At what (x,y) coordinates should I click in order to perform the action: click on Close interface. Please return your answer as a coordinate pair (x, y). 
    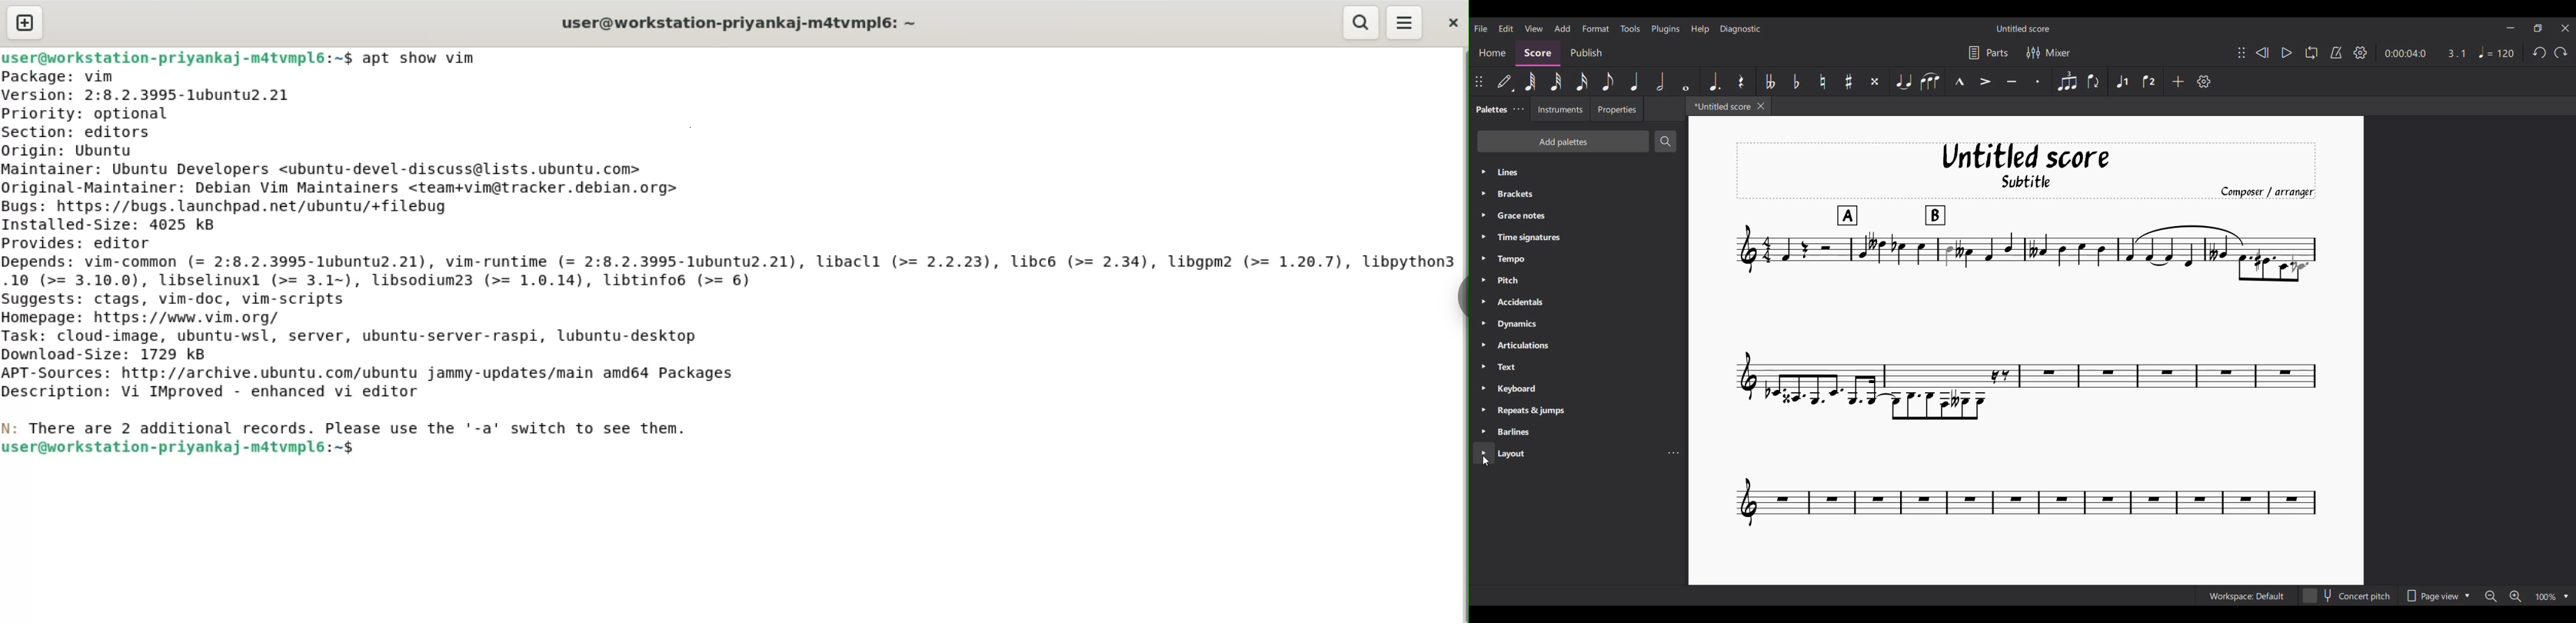
    Looking at the image, I should click on (2566, 28).